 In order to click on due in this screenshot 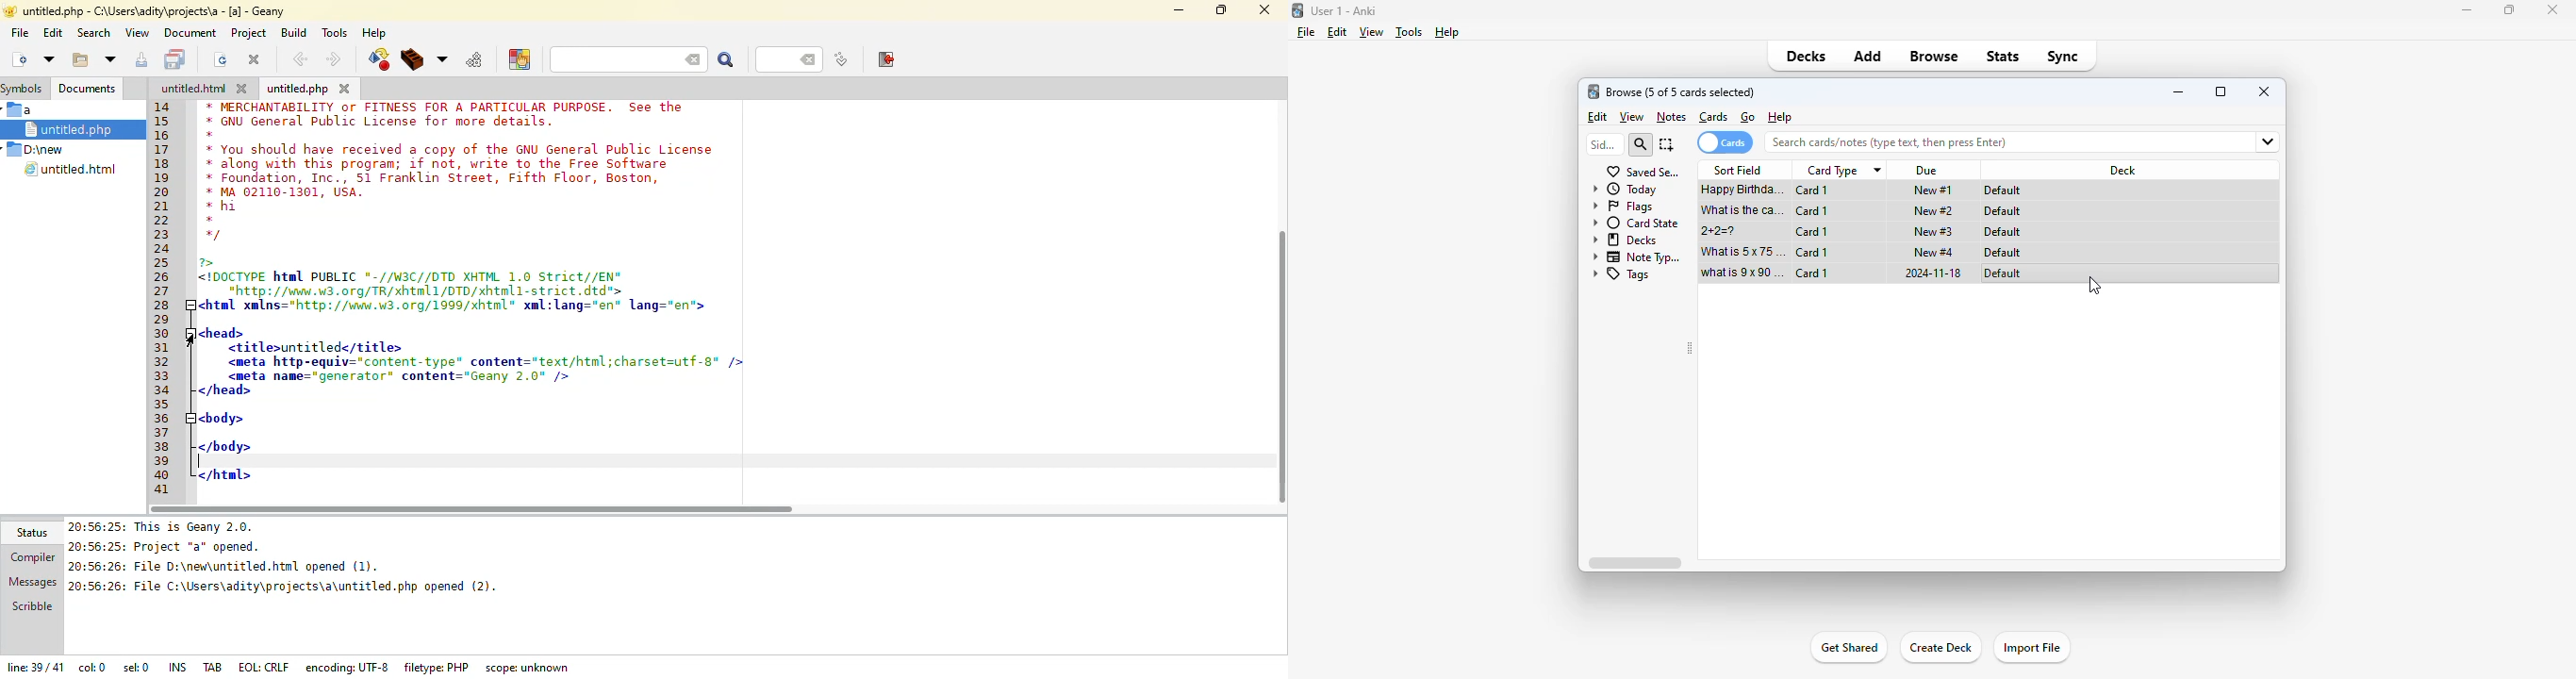, I will do `click(1928, 171)`.